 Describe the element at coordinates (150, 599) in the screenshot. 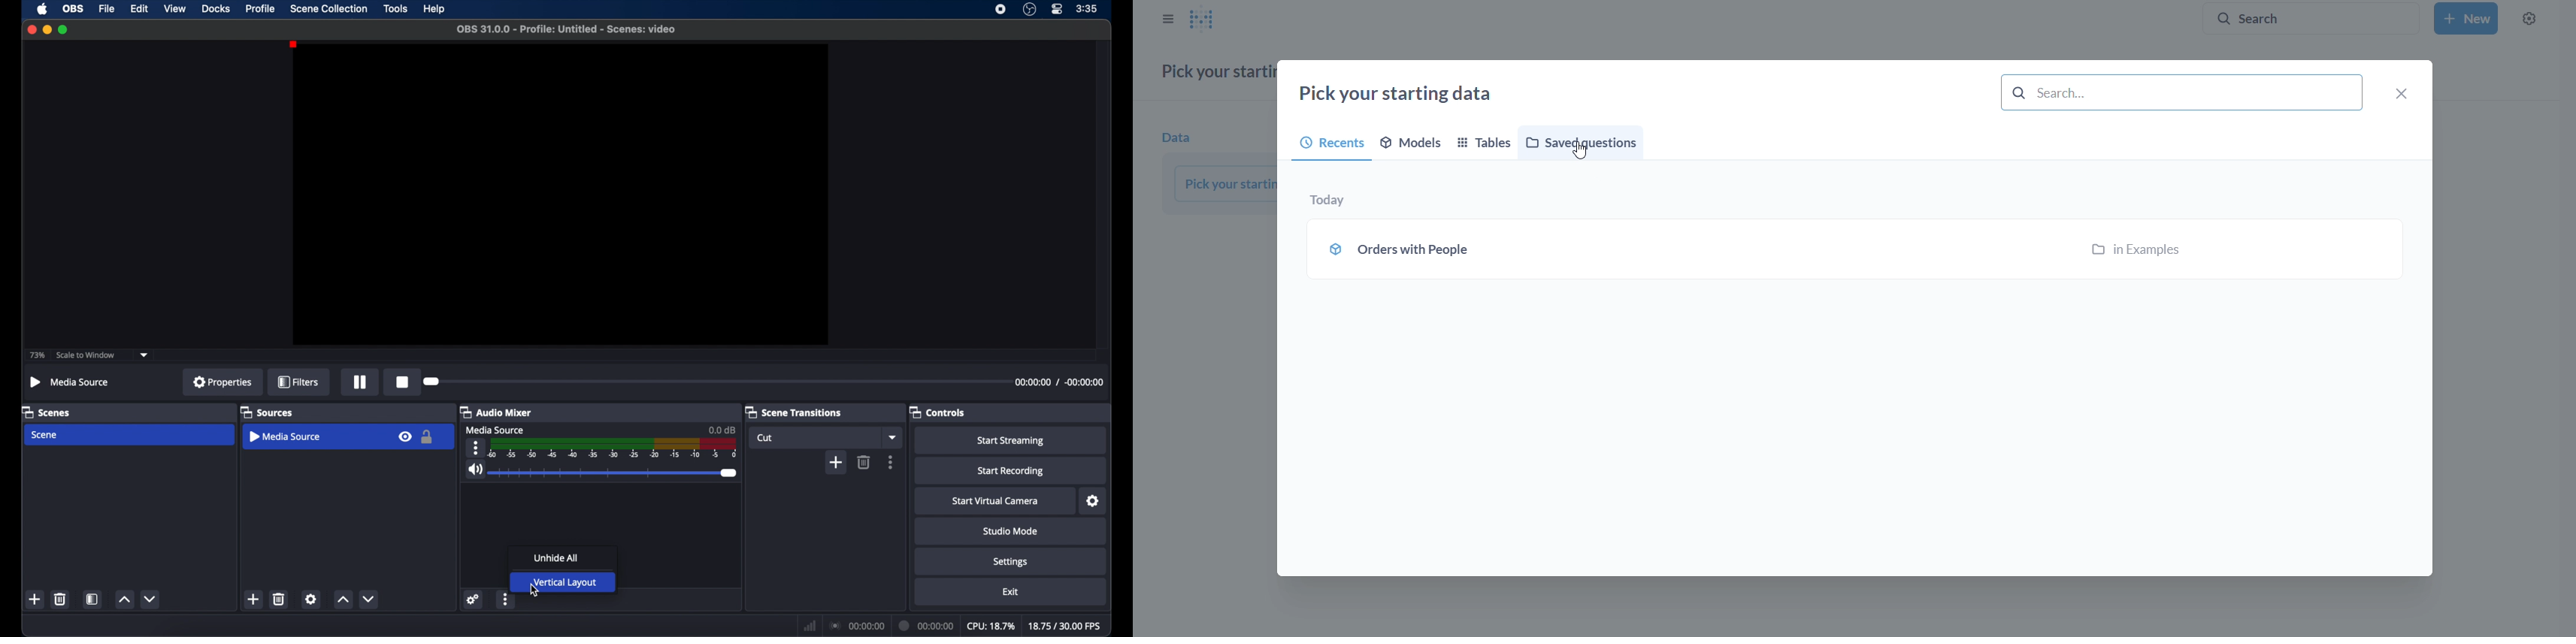

I see `decrement` at that location.